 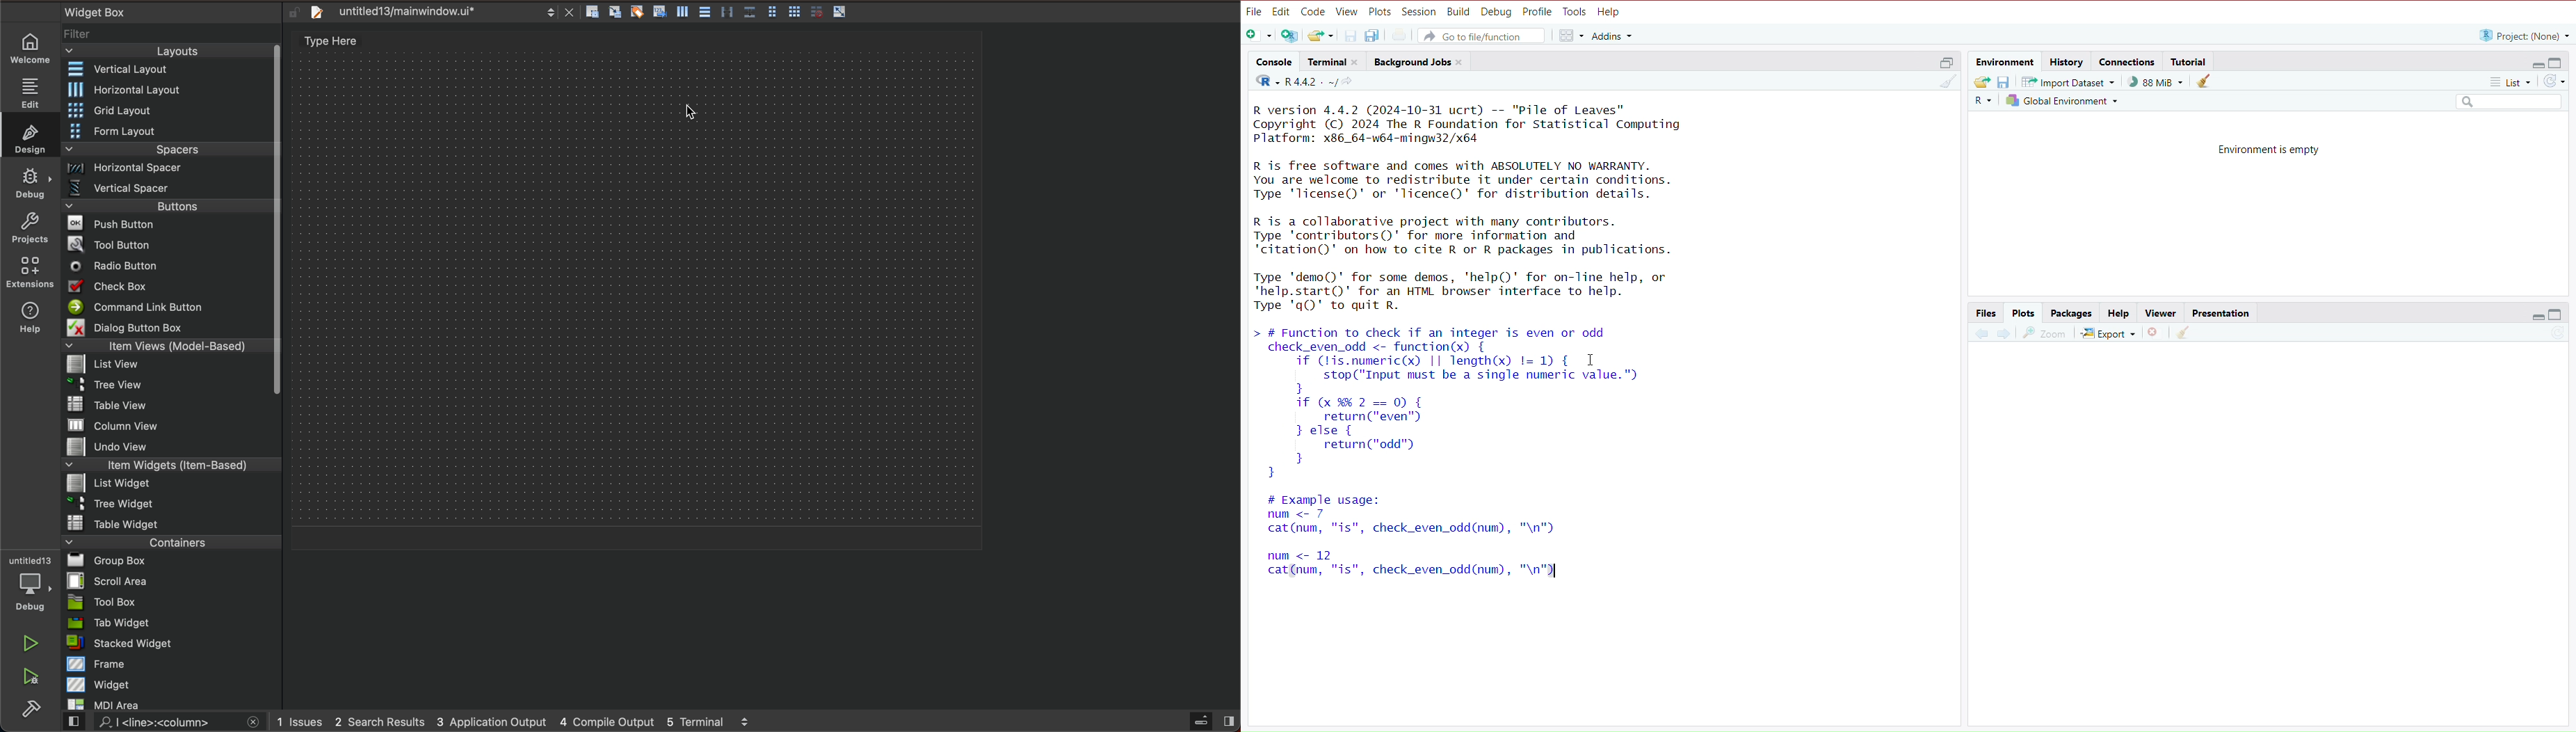 What do you see at coordinates (1981, 337) in the screenshot?
I see `backward` at bounding box center [1981, 337].